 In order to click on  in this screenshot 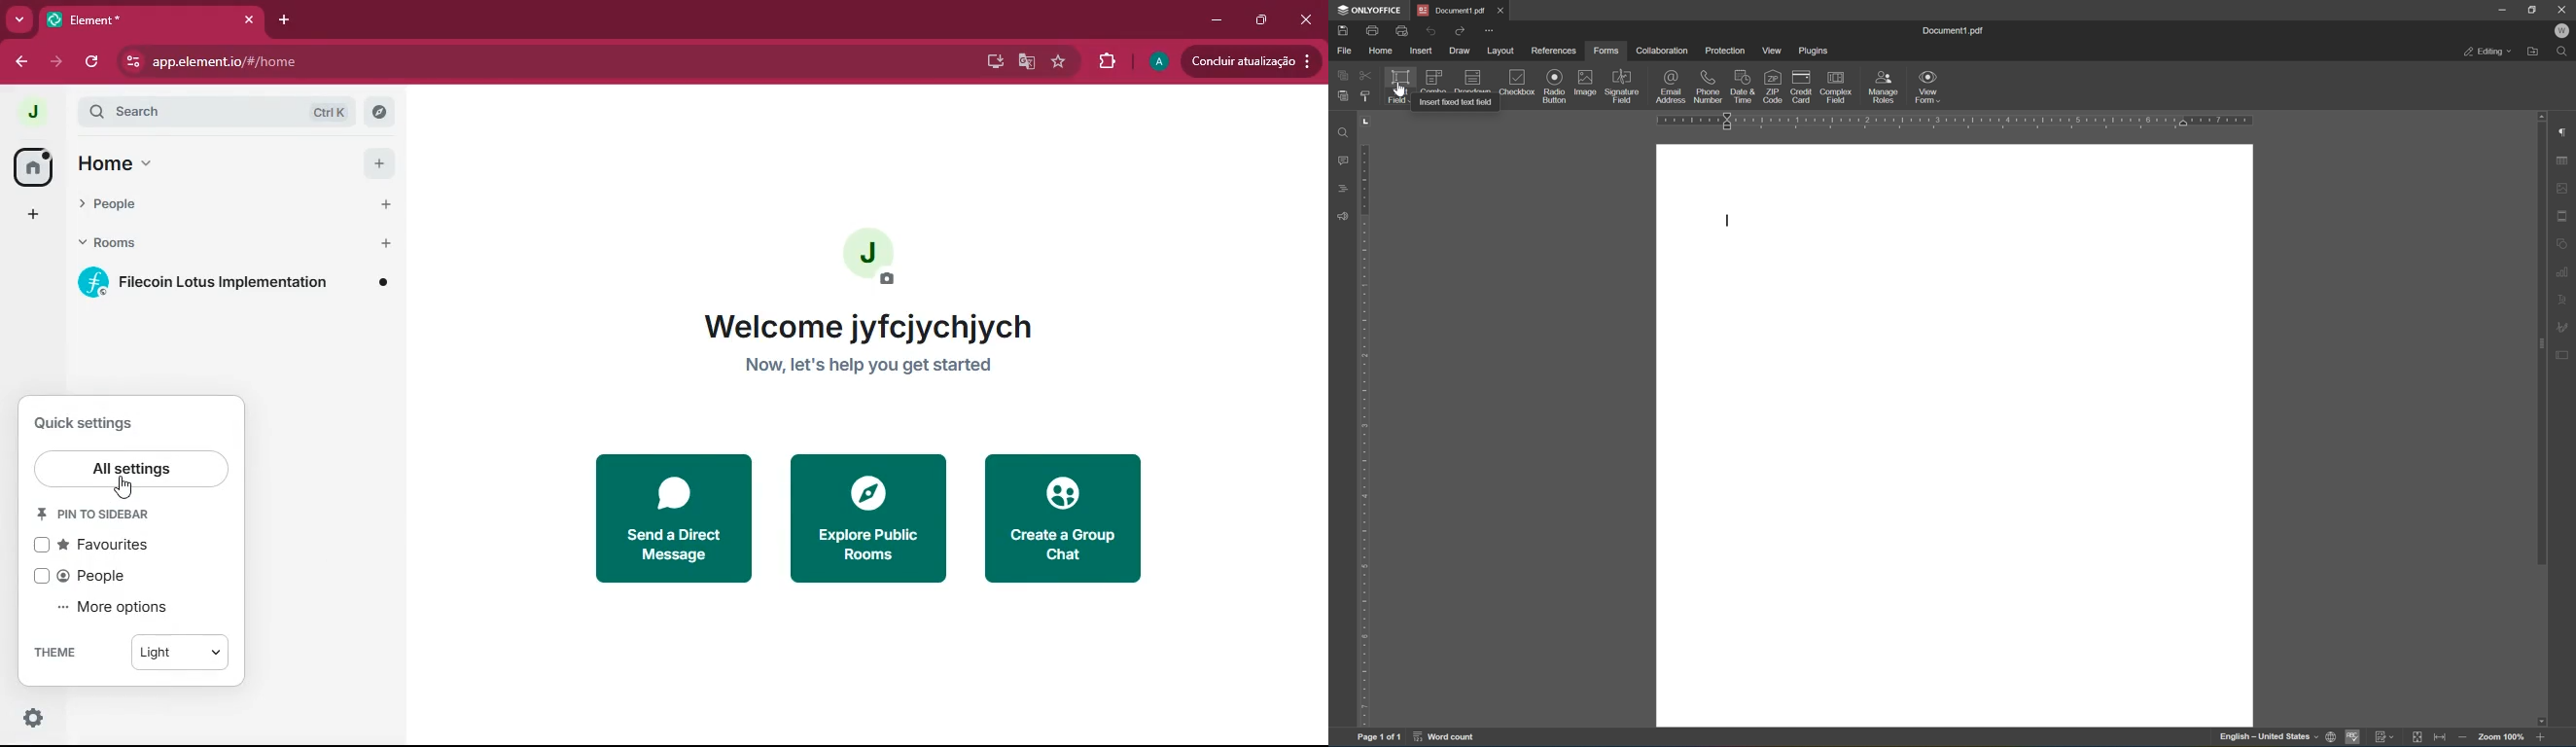, I will do `click(1554, 86)`.